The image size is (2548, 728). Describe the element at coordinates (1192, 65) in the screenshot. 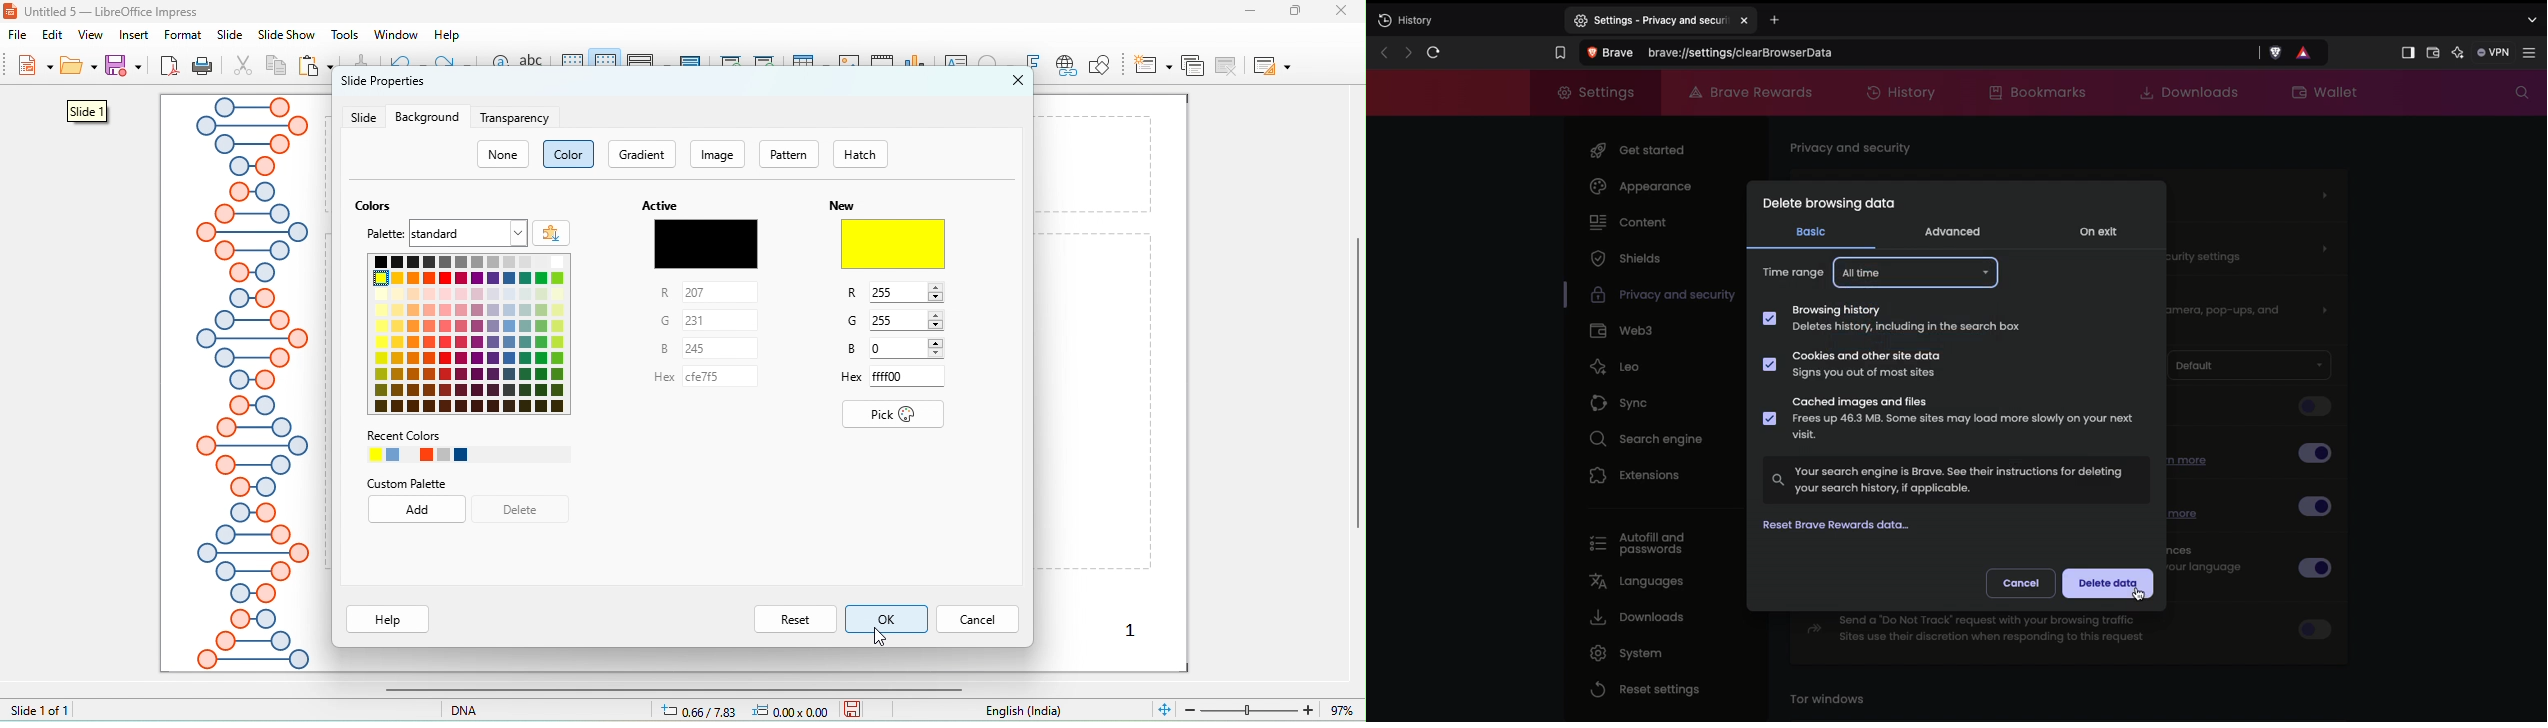

I see `duplicate slide` at that location.